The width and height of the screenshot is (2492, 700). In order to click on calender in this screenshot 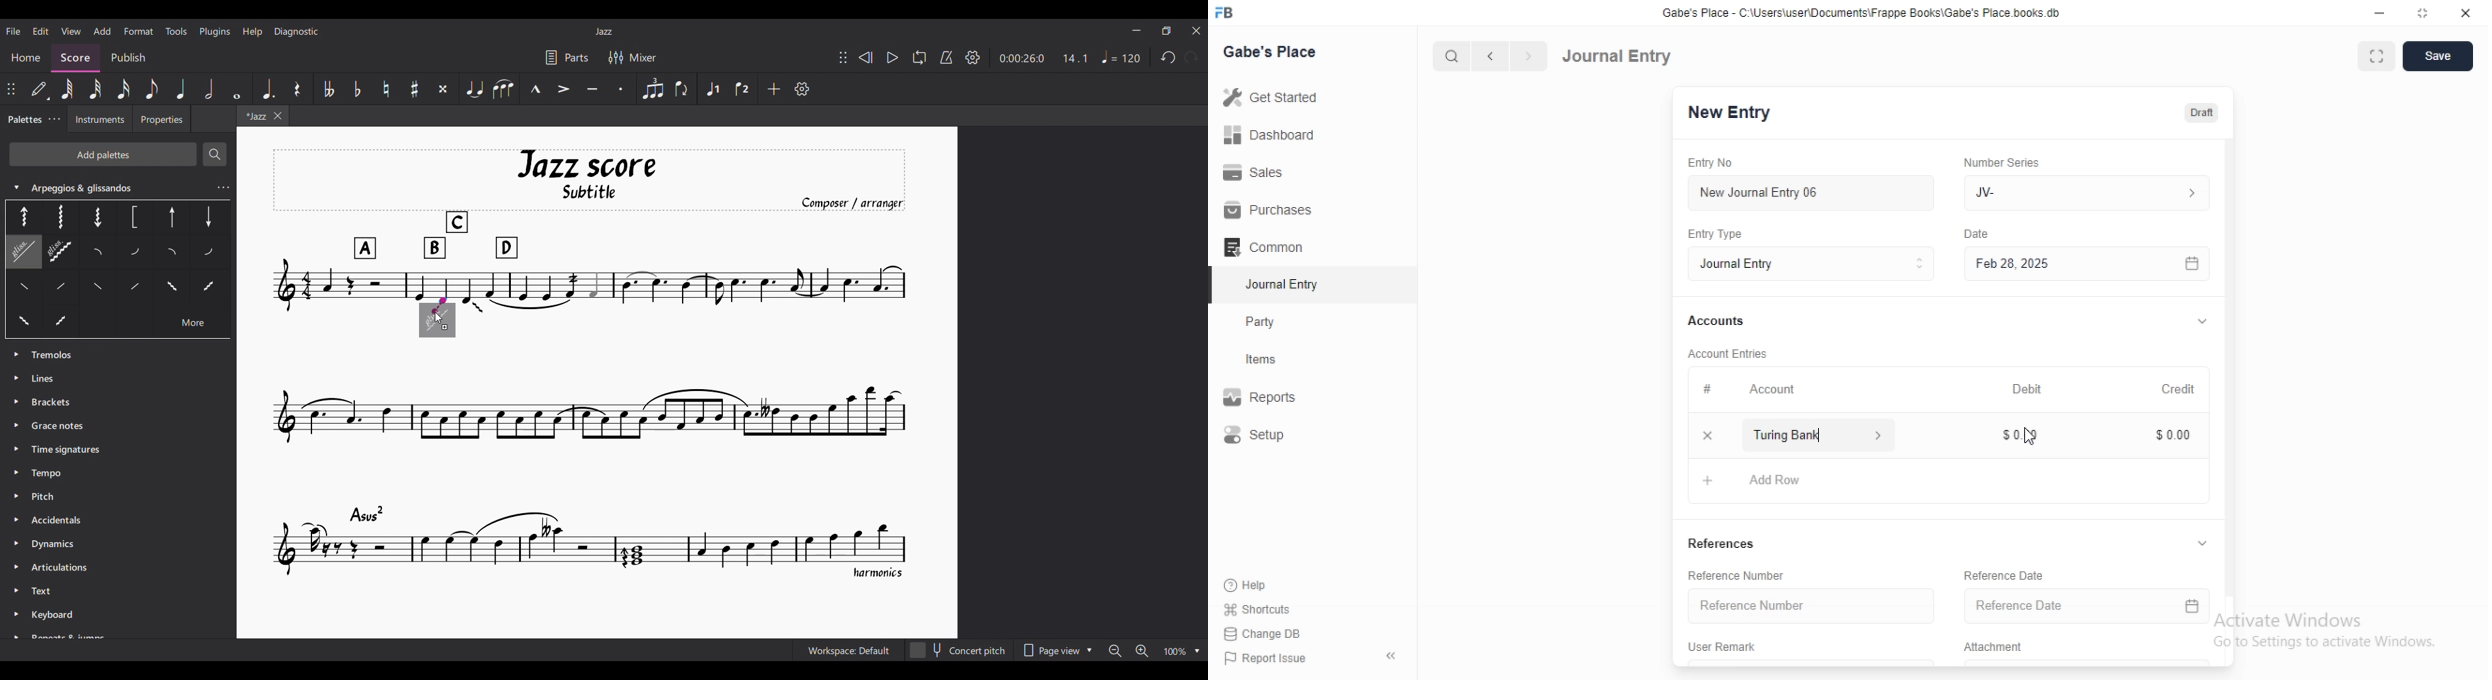, I will do `click(2192, 263)`.